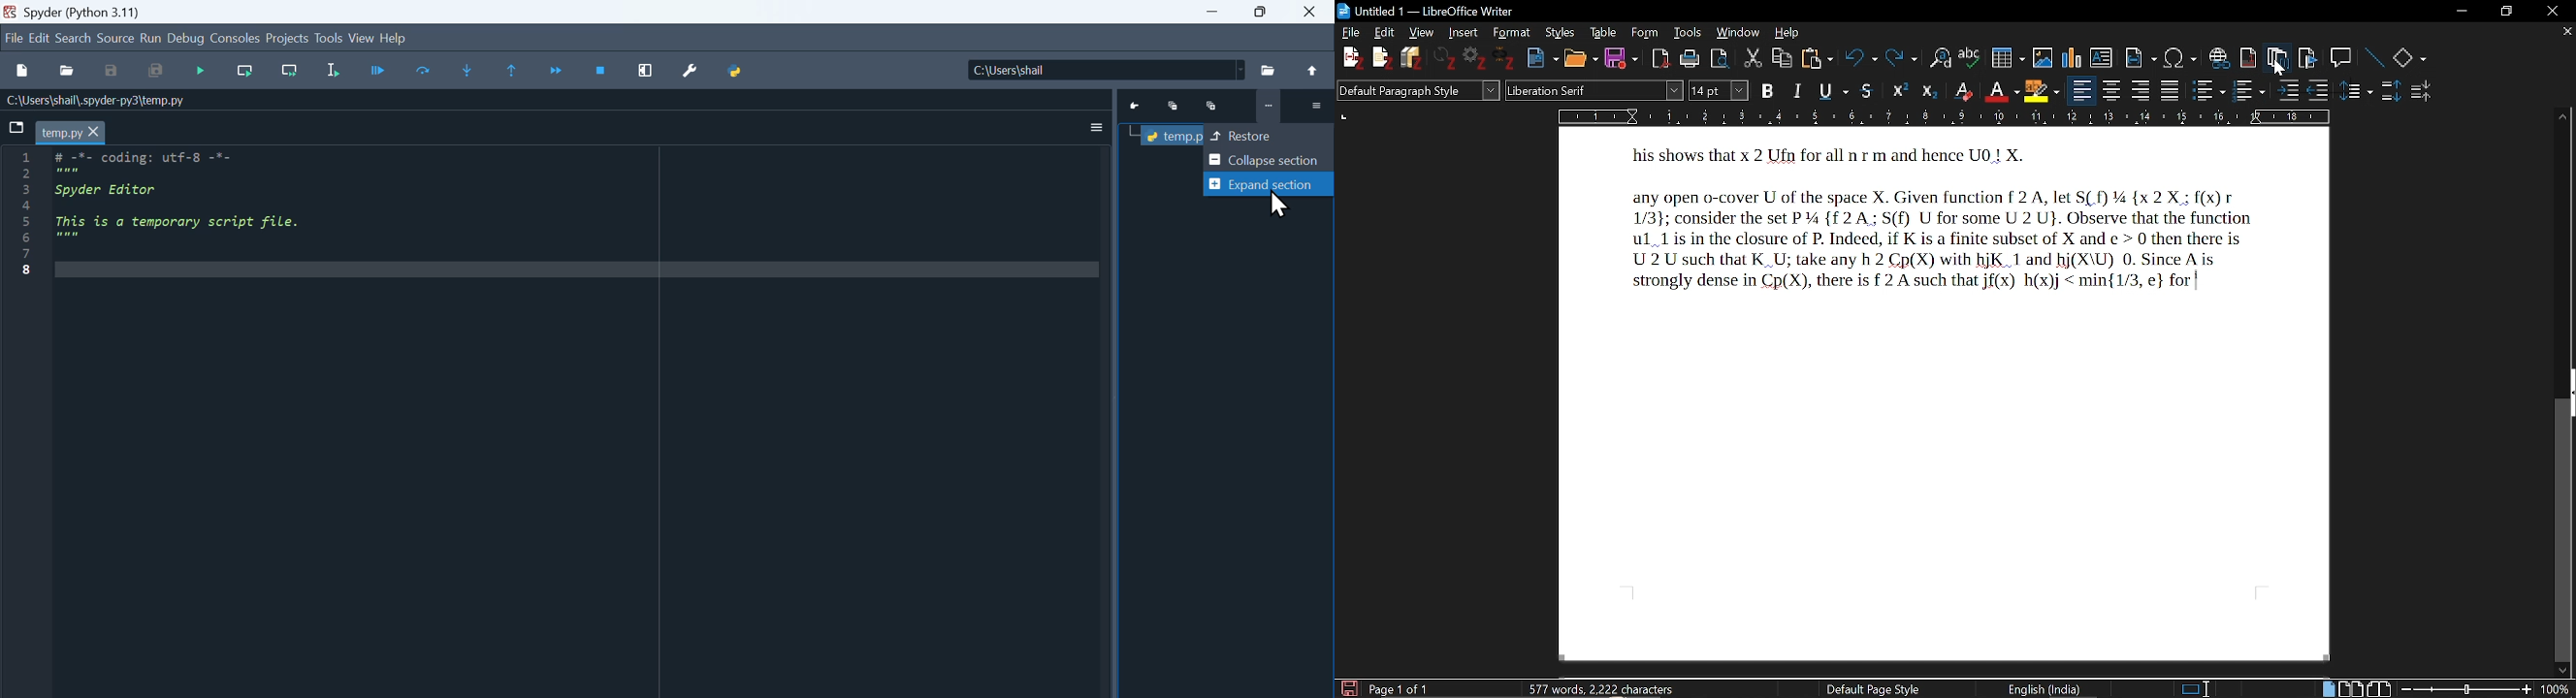  I want to click on Default Page Style, so click(1870, 689).